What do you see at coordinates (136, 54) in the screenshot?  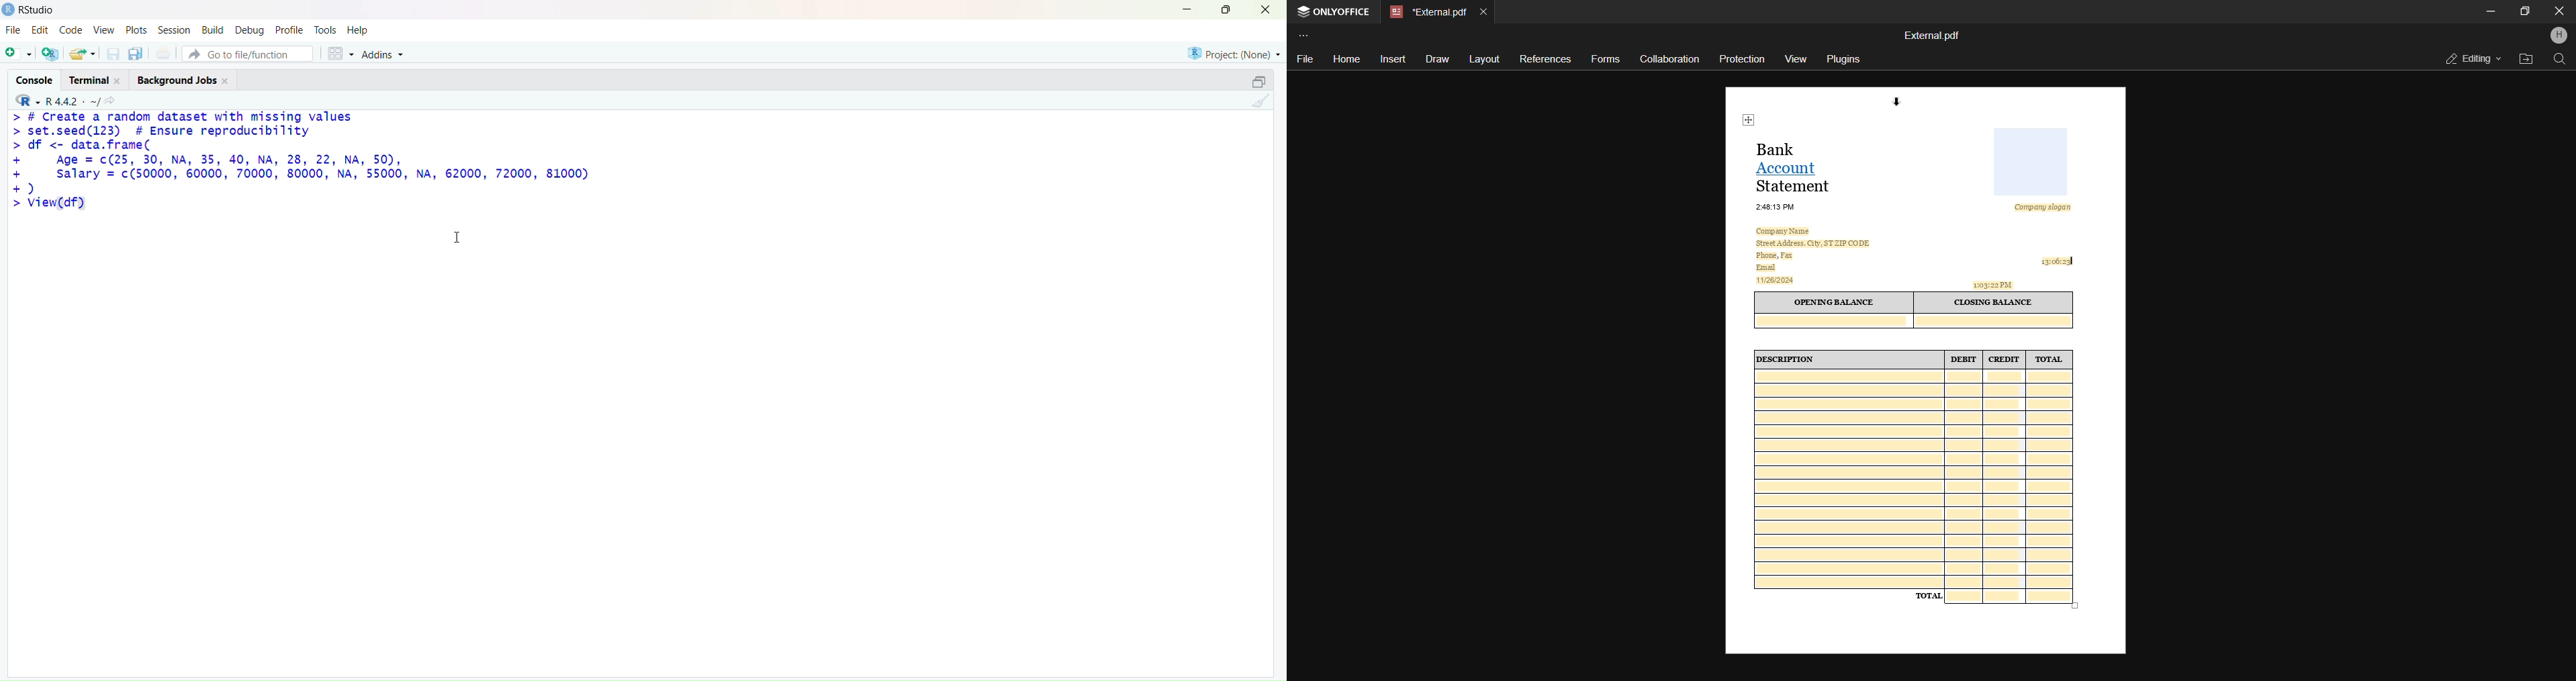 I see `save all open documents` at bounding box center [136, 54].